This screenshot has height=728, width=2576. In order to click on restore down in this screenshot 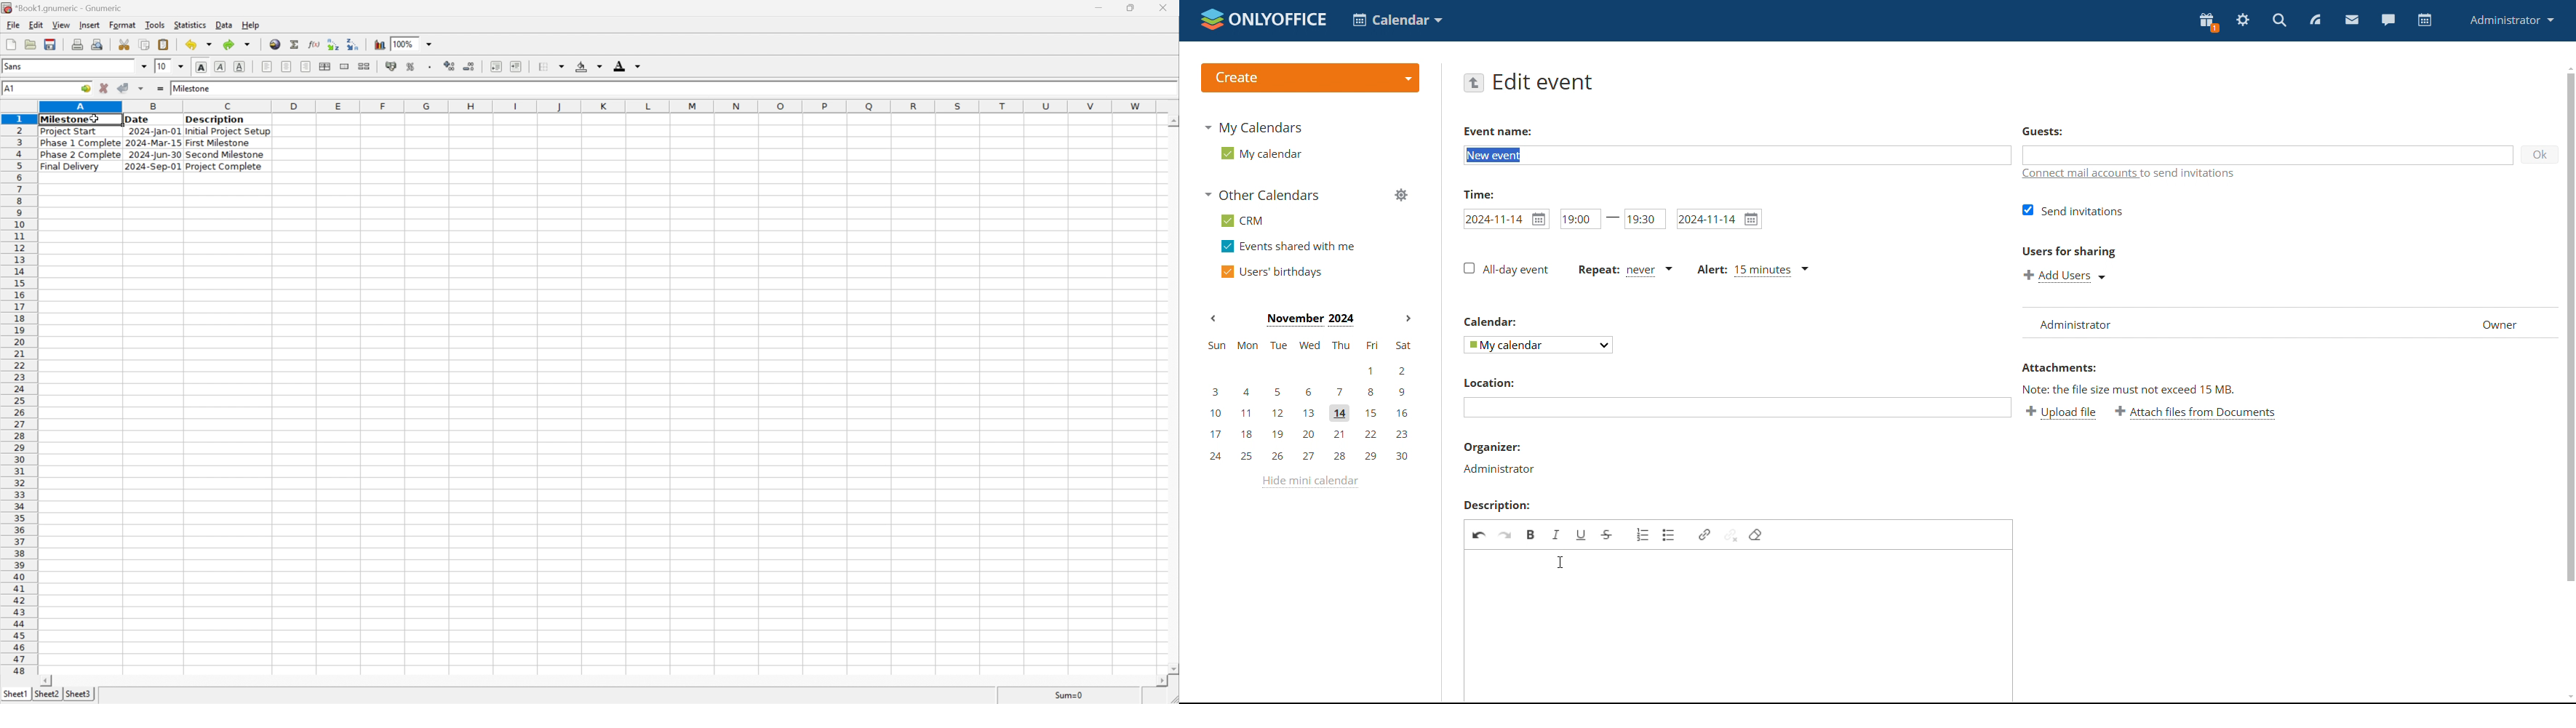, I will do `click(1134, 7)`.